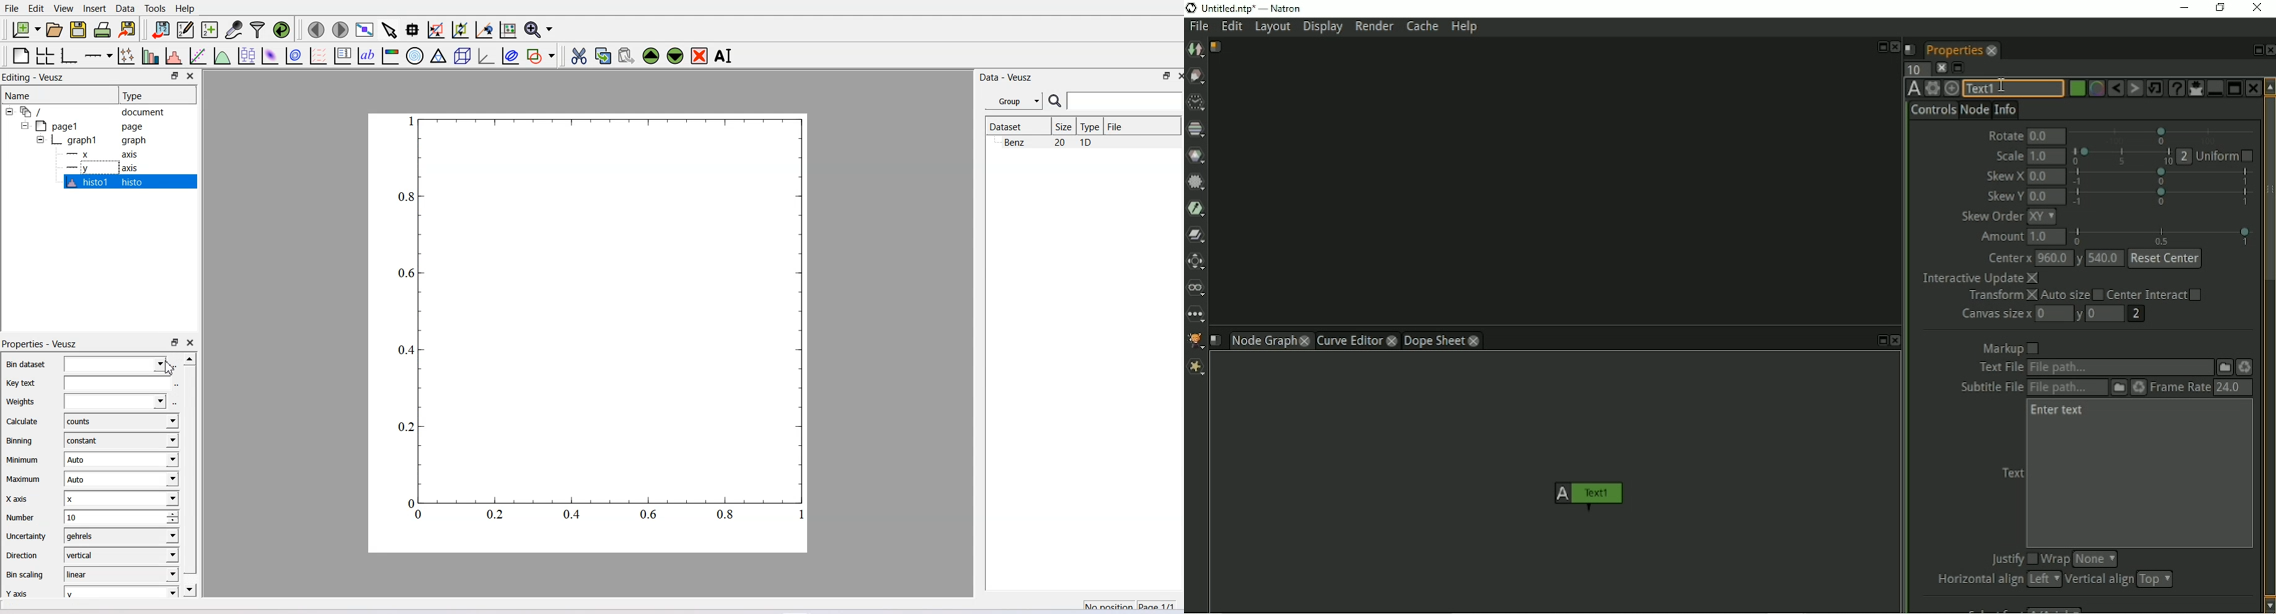  What do you see at coordinates (2218, 7) in the screenshot?
I see `Restore down` at bounding box center [2218, 7].